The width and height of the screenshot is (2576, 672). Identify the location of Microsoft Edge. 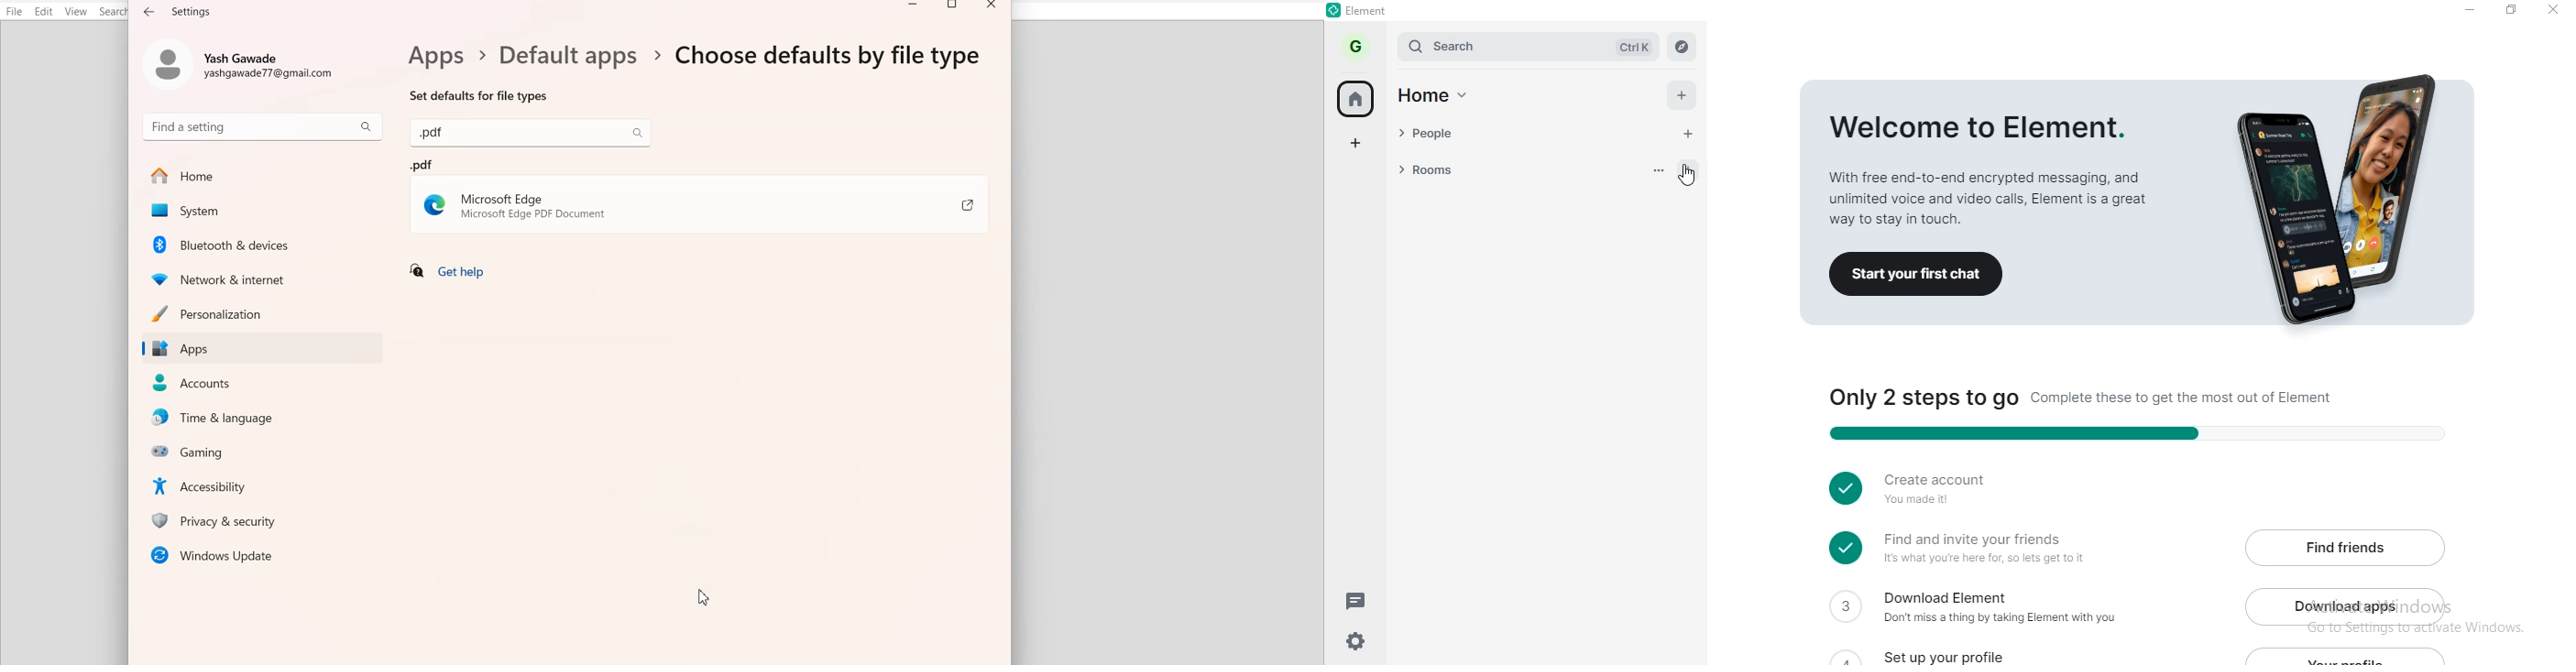
(709, 212).